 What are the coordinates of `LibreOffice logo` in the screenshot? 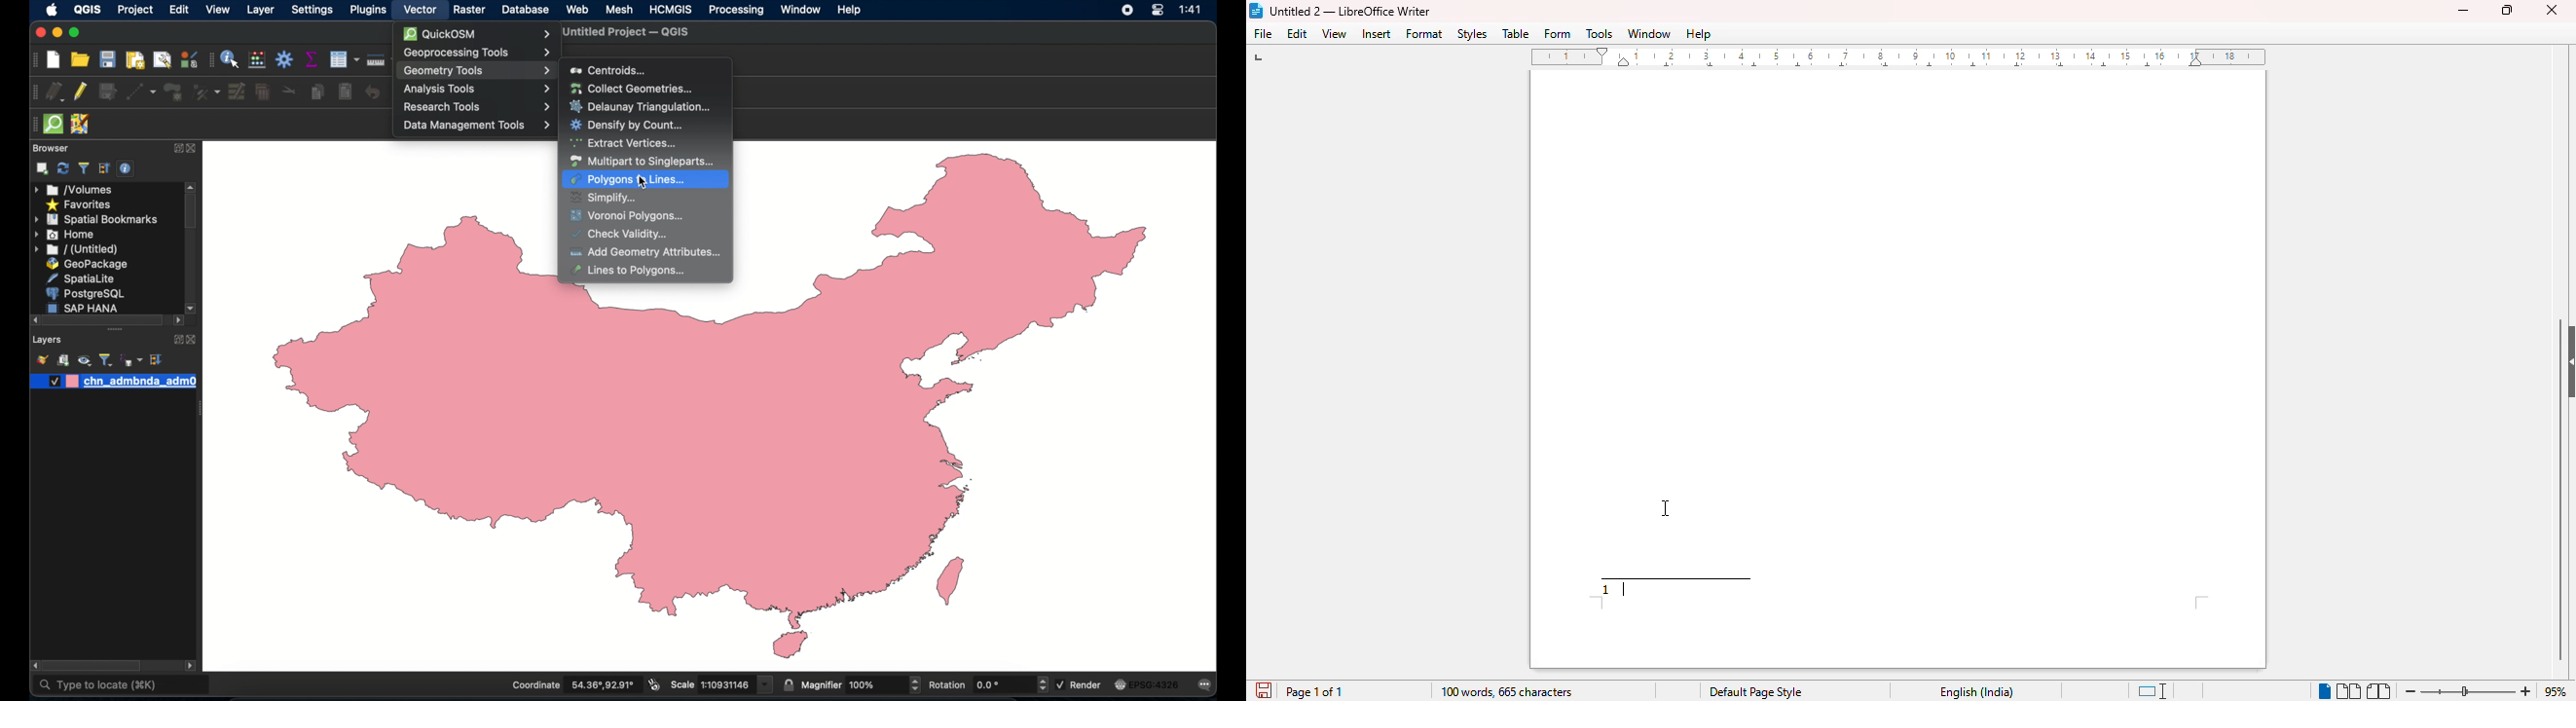 It's located at (1257, 11).